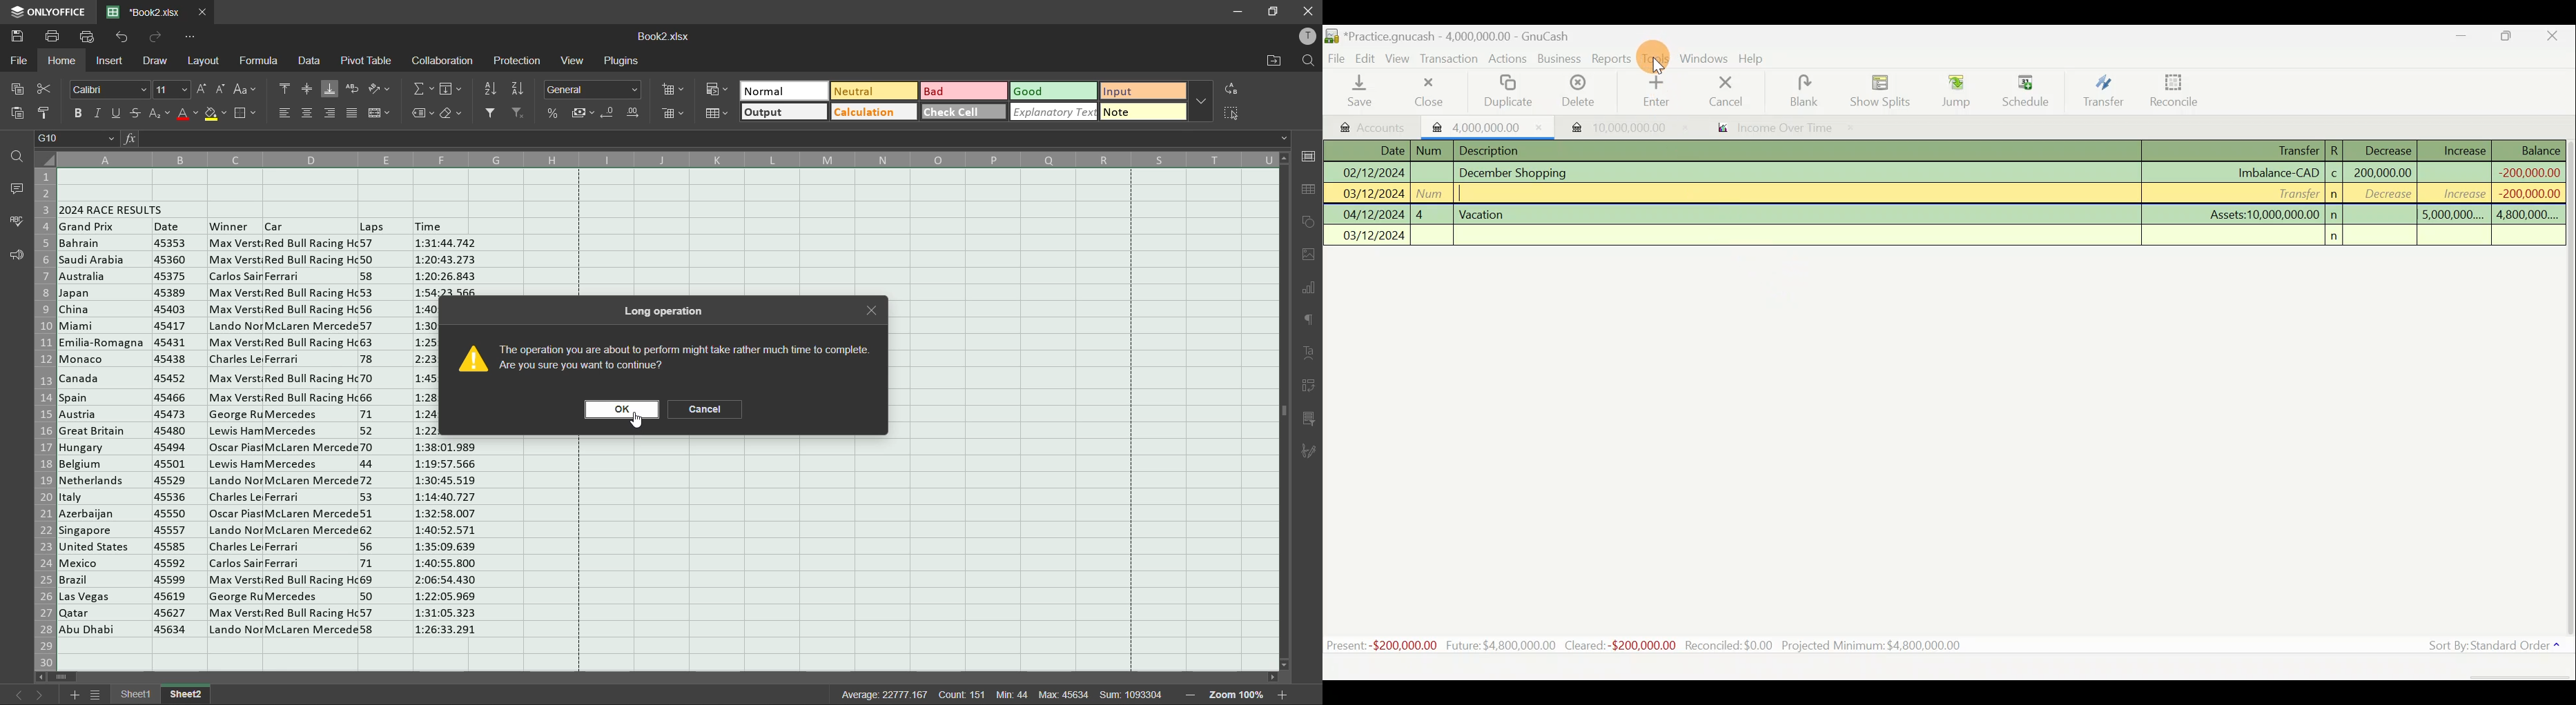  I want to click on Accounts, so click(1368, 125).